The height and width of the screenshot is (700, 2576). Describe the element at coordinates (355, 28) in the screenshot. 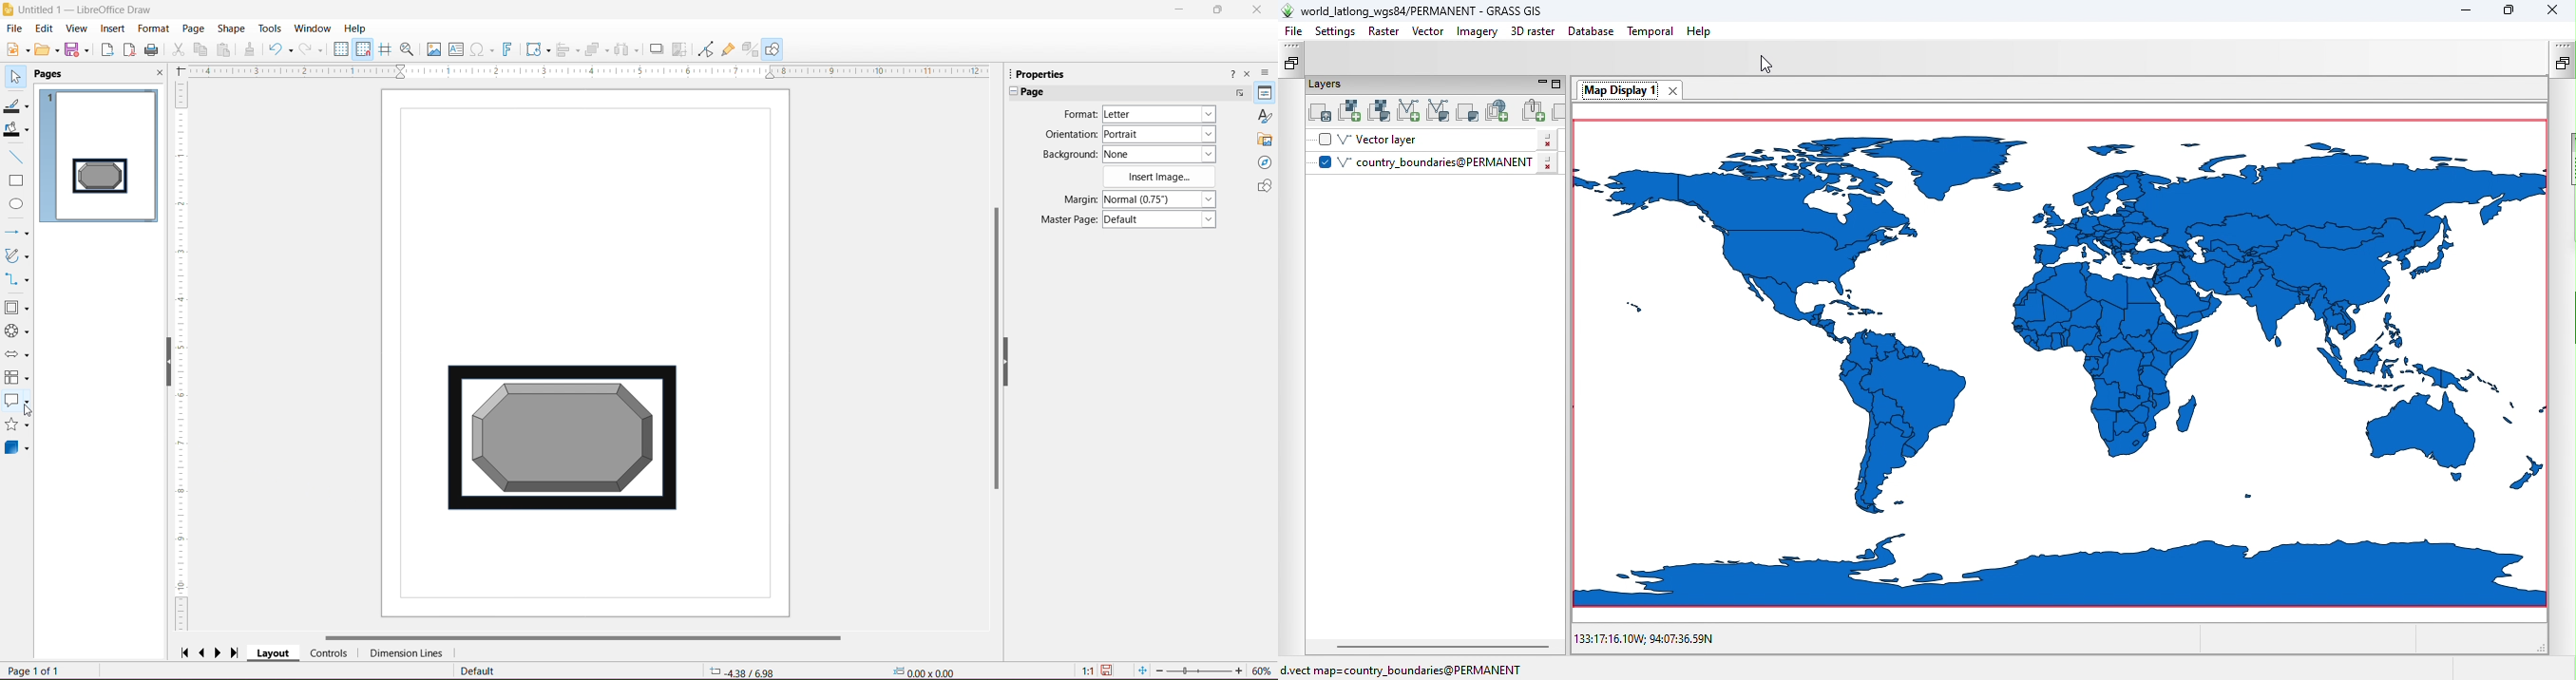

I see `Help` at that location.